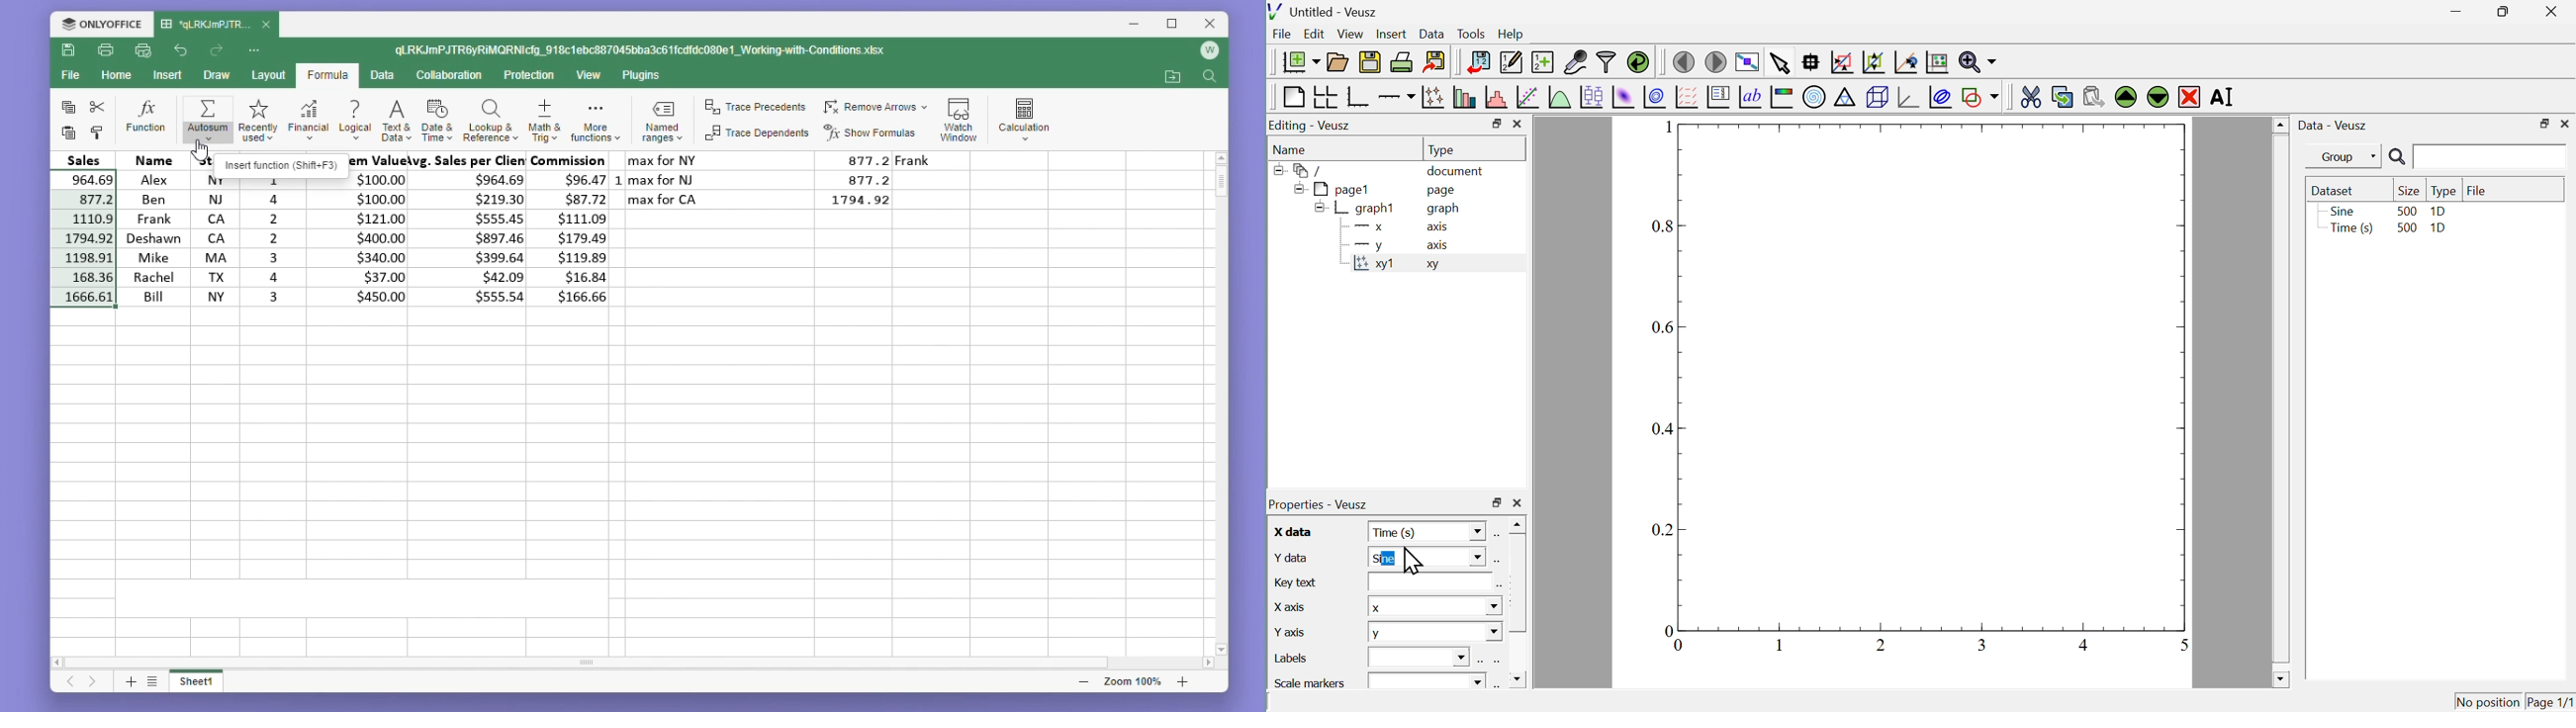 This screenshot has height=728, width=2576. What do you see at coordinates (1464, 98) in the screenshot?
I see `plot bar charts` at bounding box center [1464, 98].